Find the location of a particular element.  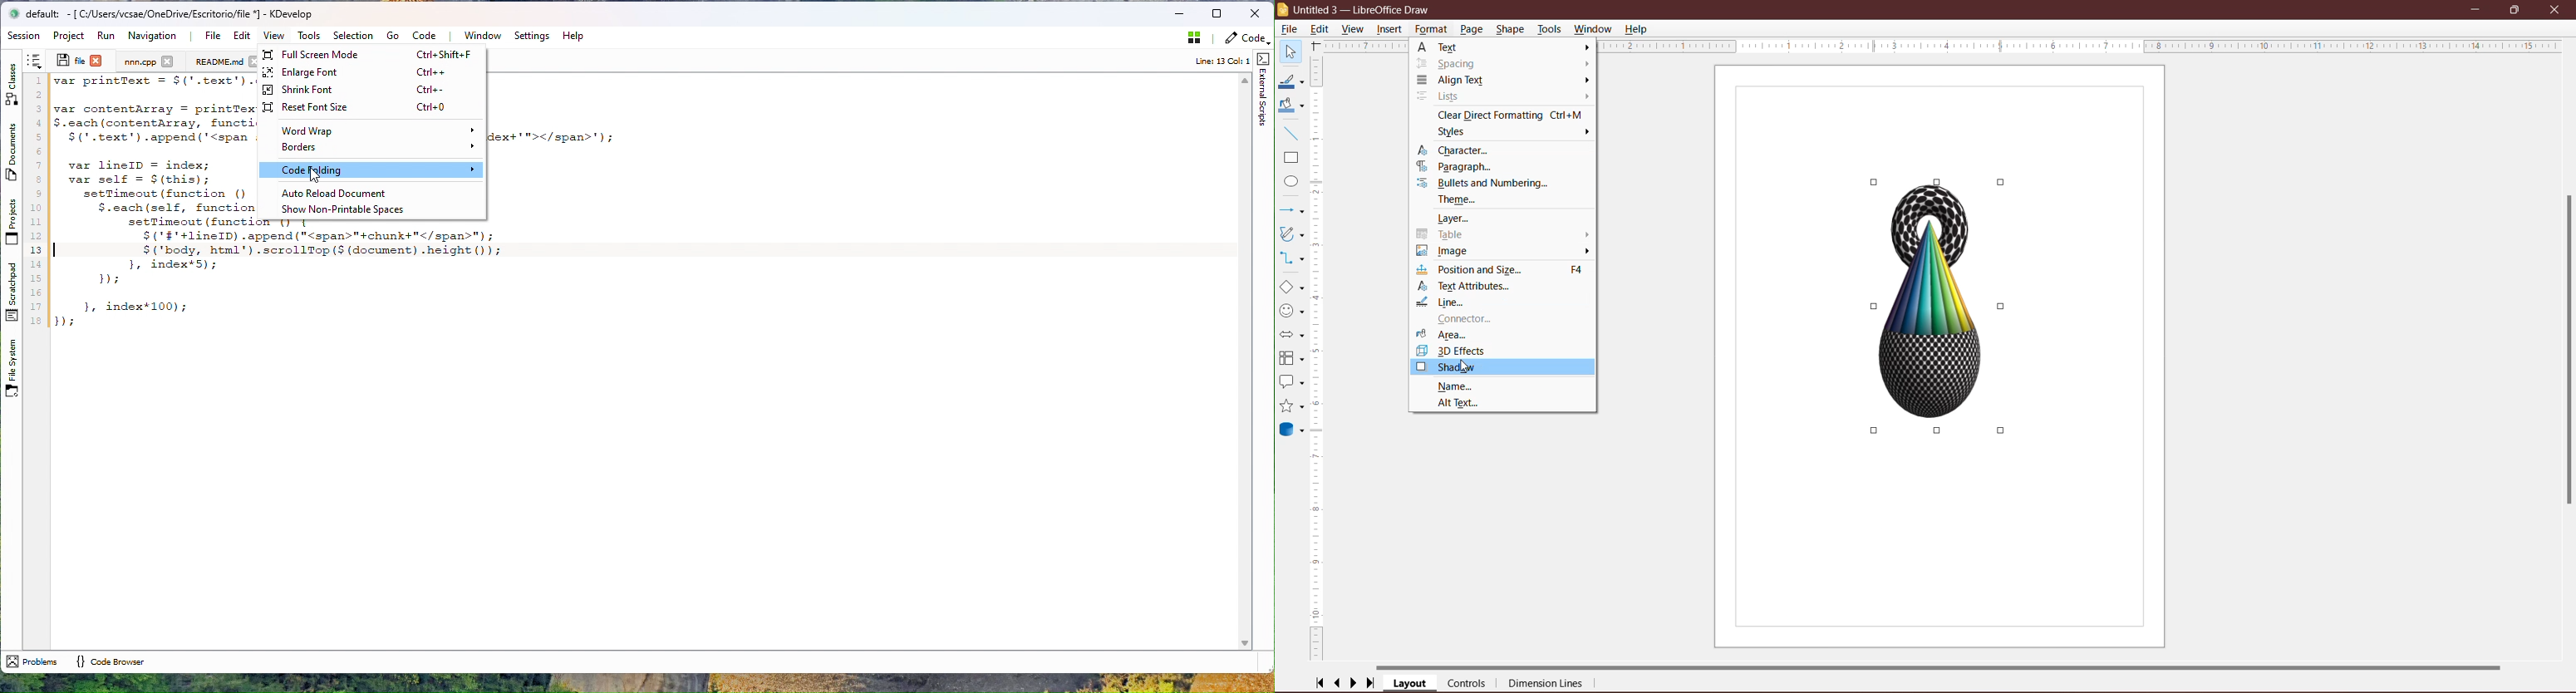

File is located at coordinates (70, 60).